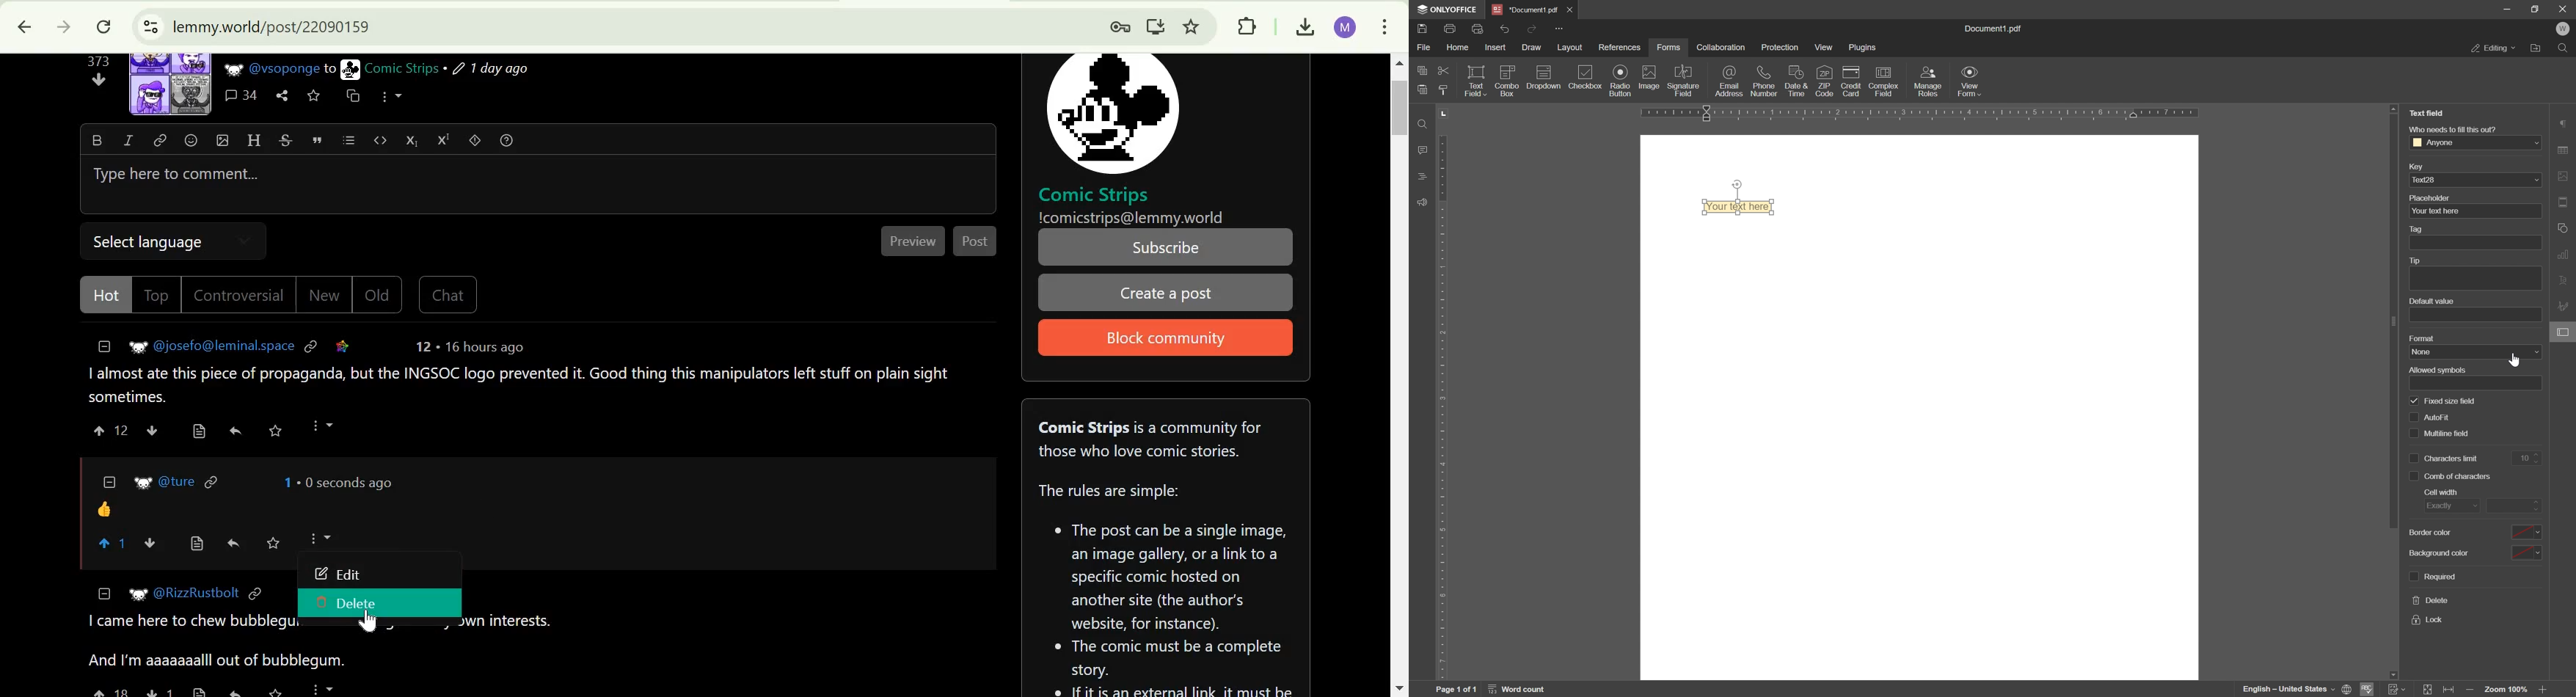 Image resolution: width=2576 pixels, height=700 pixels. Describe the element at coordinates (2442, 492) in the screenshot. I see `cell with` at that location.